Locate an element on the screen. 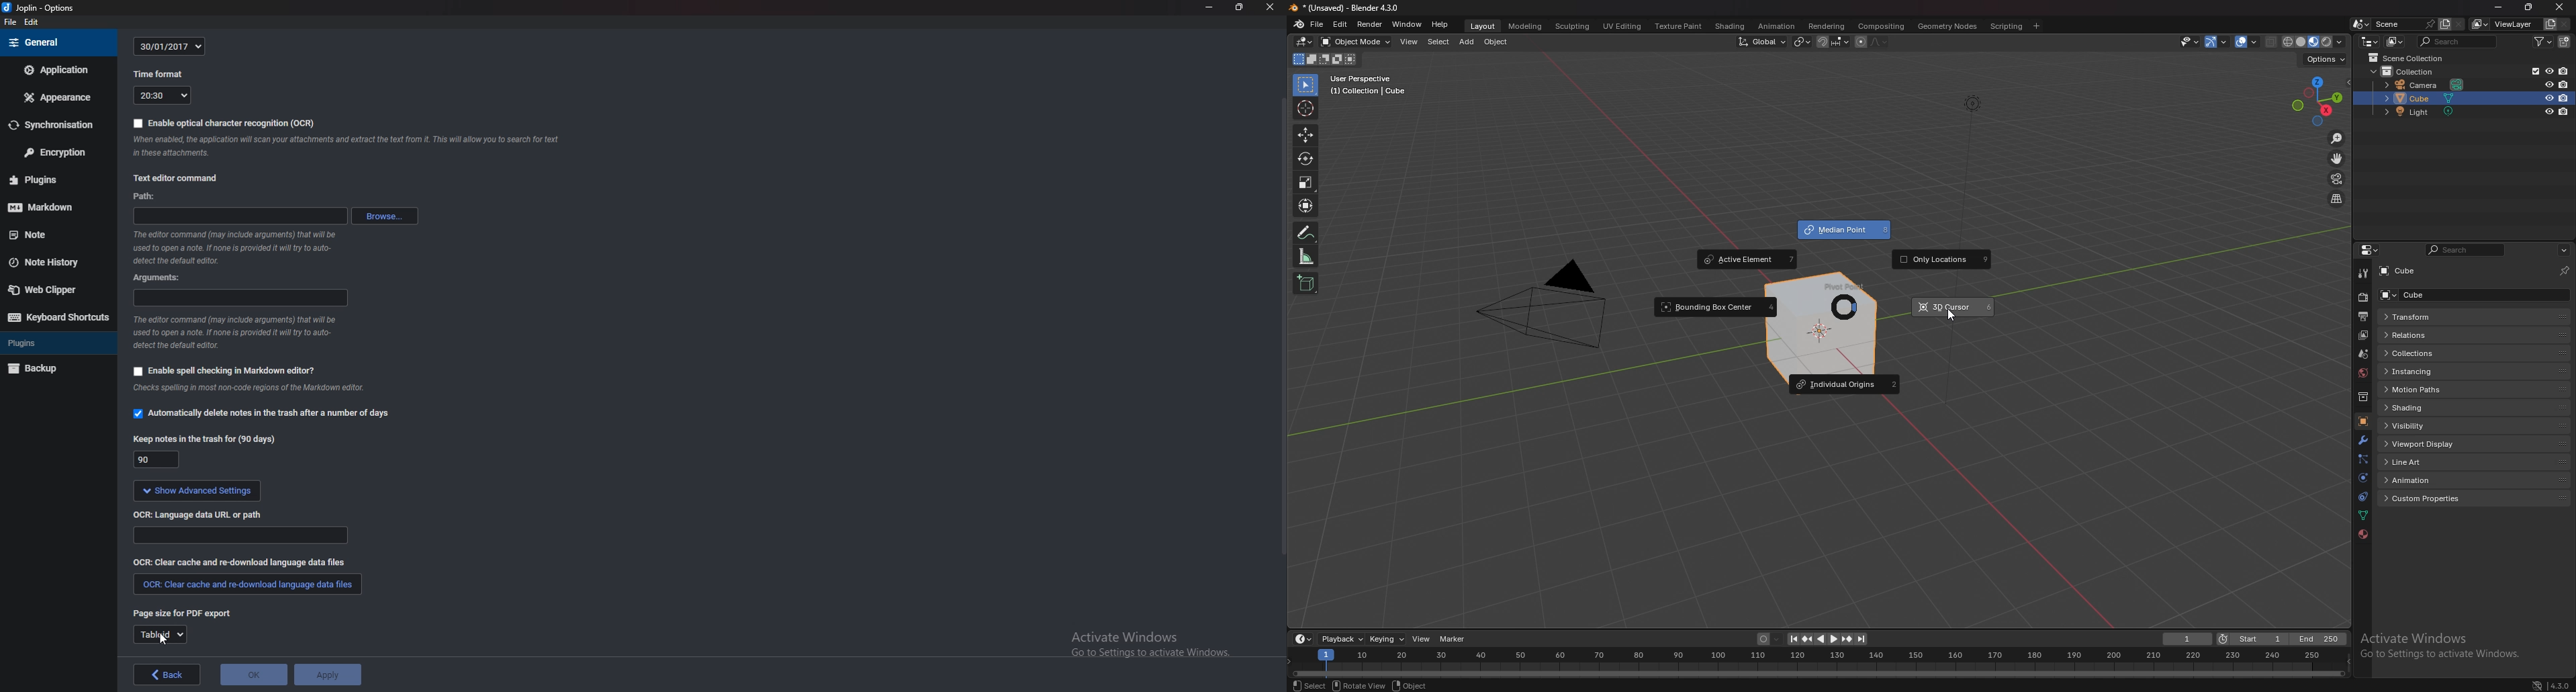 The image size is (2576, 700). scripting is located at coordinates (2006, 26).